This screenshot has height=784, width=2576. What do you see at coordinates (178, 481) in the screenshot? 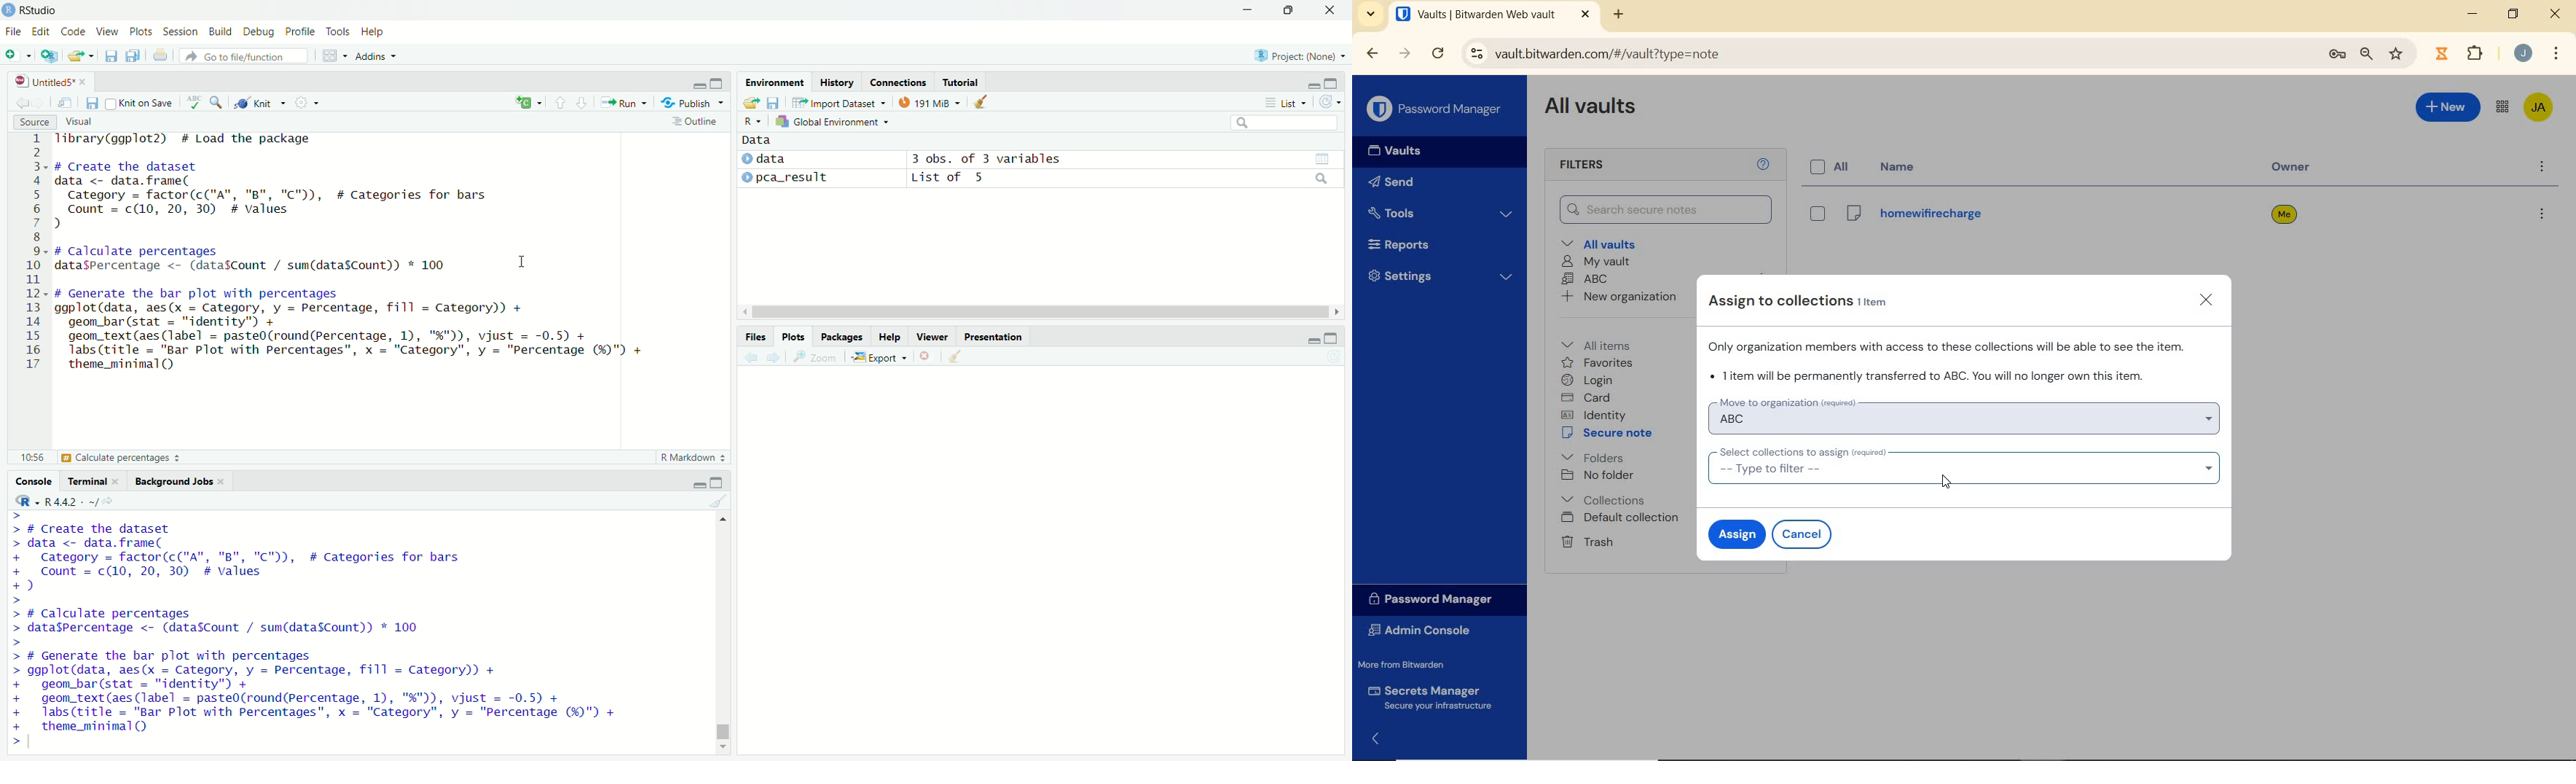
I see `background jobs` at bounding box center [178, 481].